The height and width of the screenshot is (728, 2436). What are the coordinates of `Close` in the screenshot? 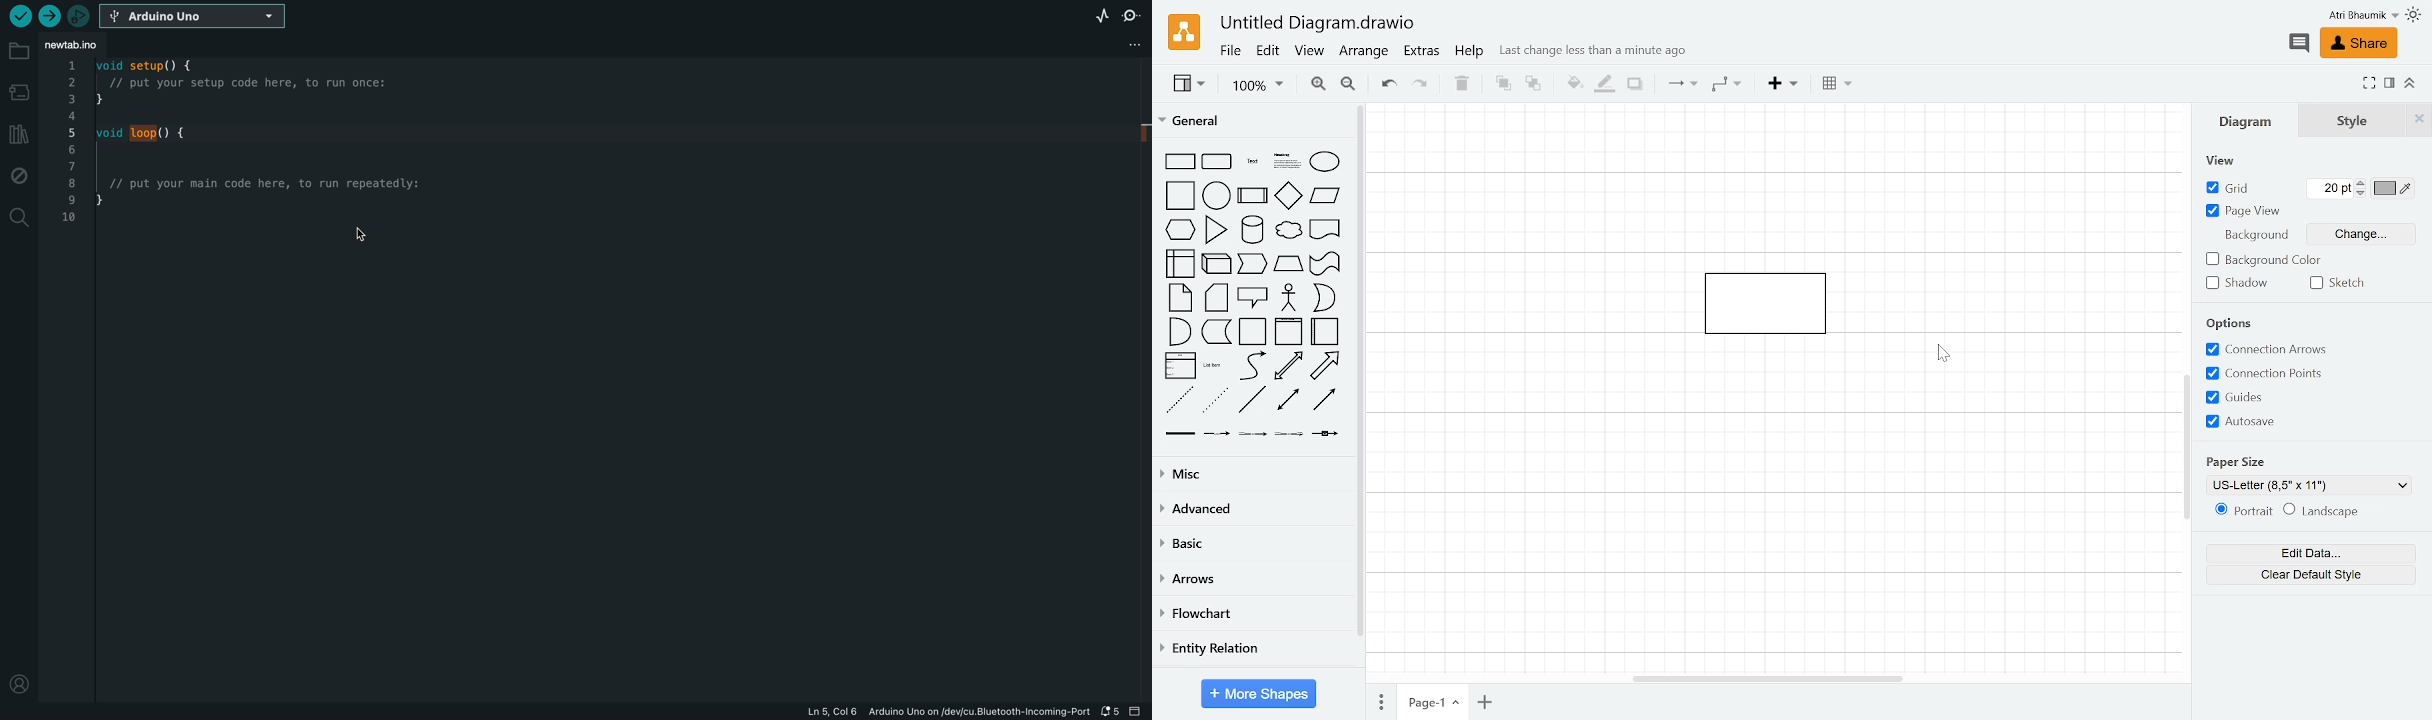 It's located at (2419, 120).